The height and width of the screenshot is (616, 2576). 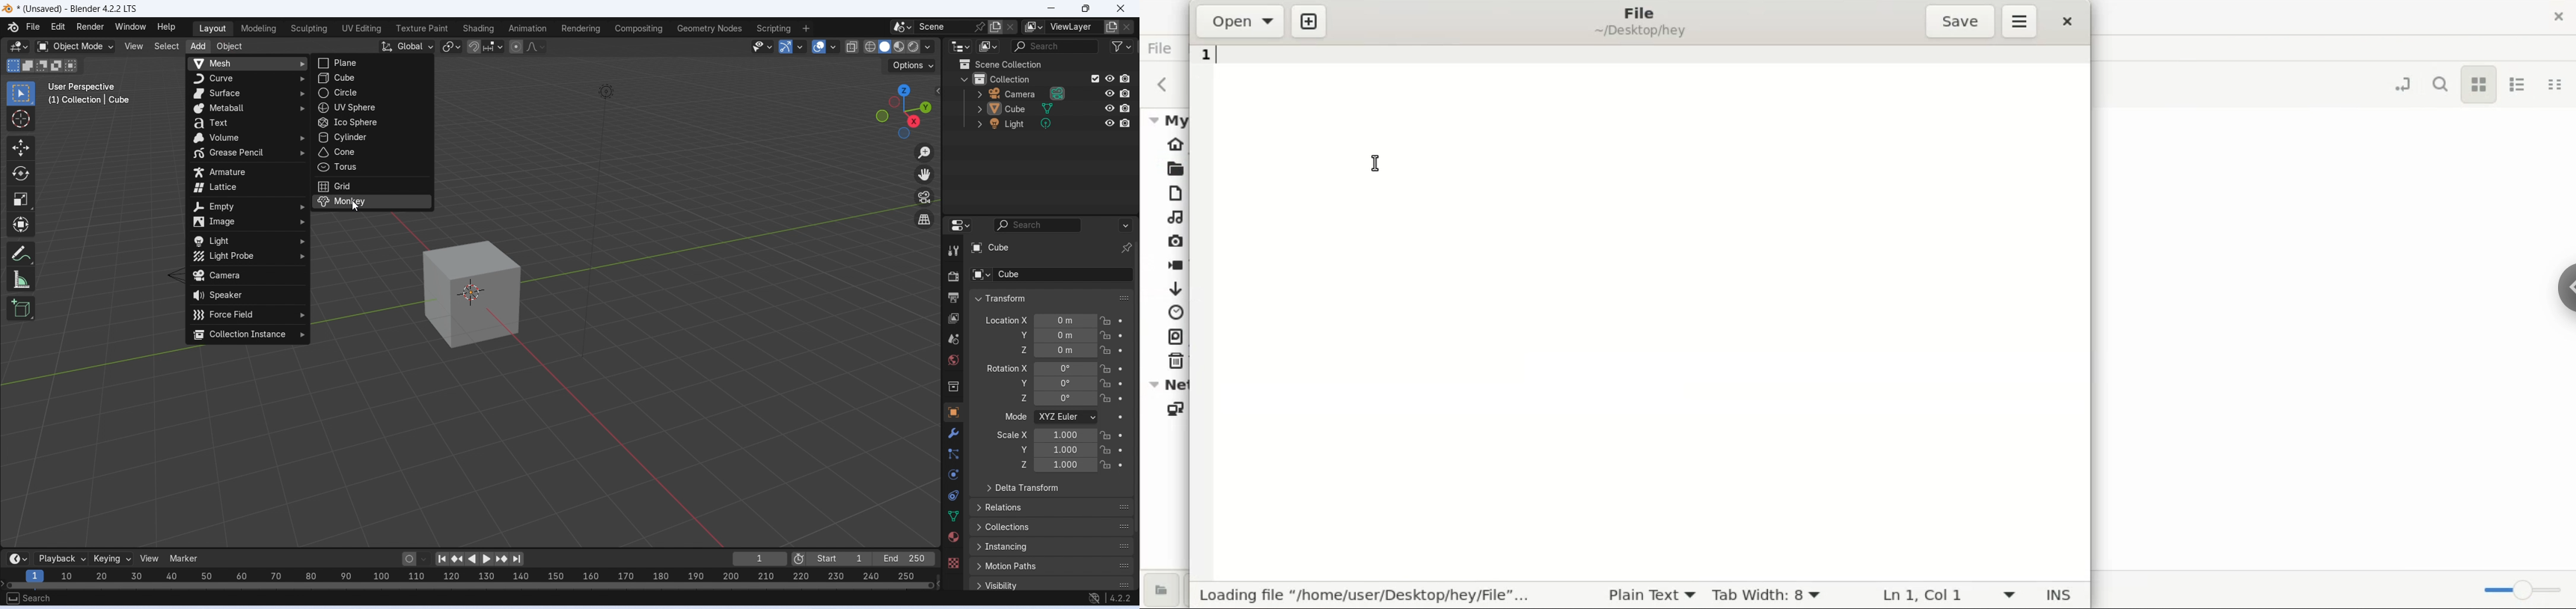 I want to click on physics, so click(x=955, y=474).